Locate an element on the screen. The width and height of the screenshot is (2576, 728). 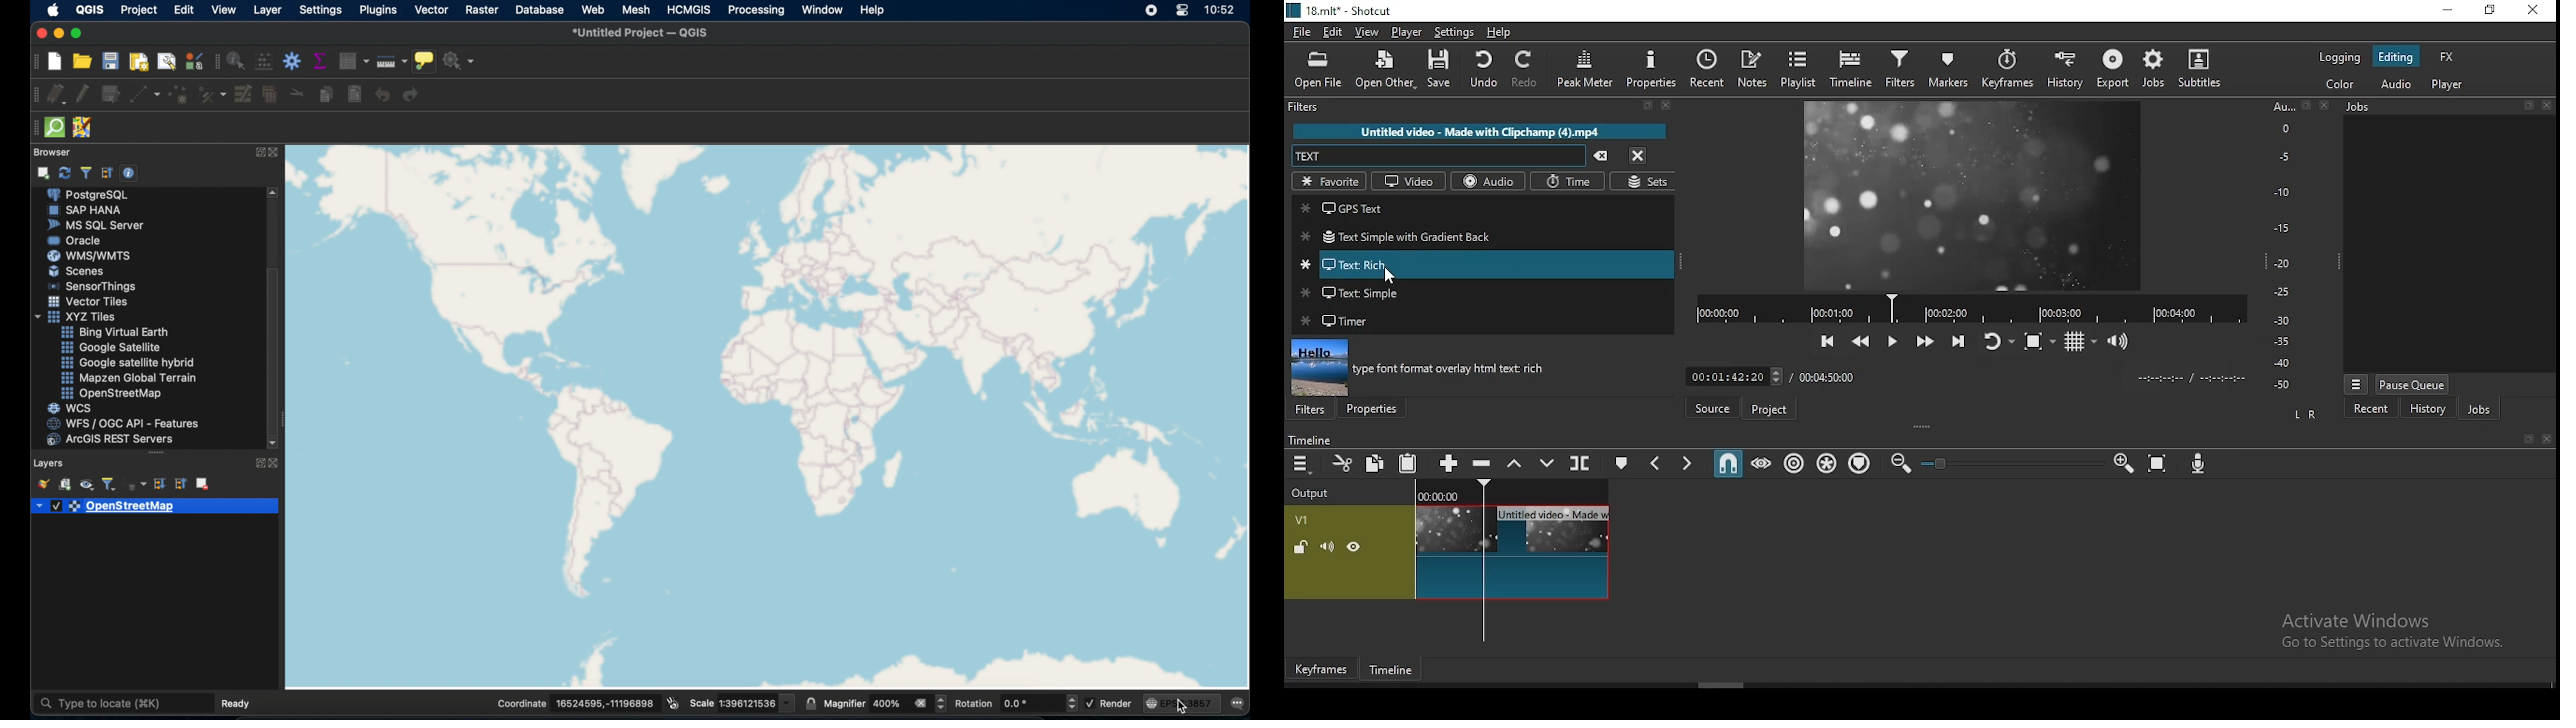
toggle editing is located at coordinates (85, 95).